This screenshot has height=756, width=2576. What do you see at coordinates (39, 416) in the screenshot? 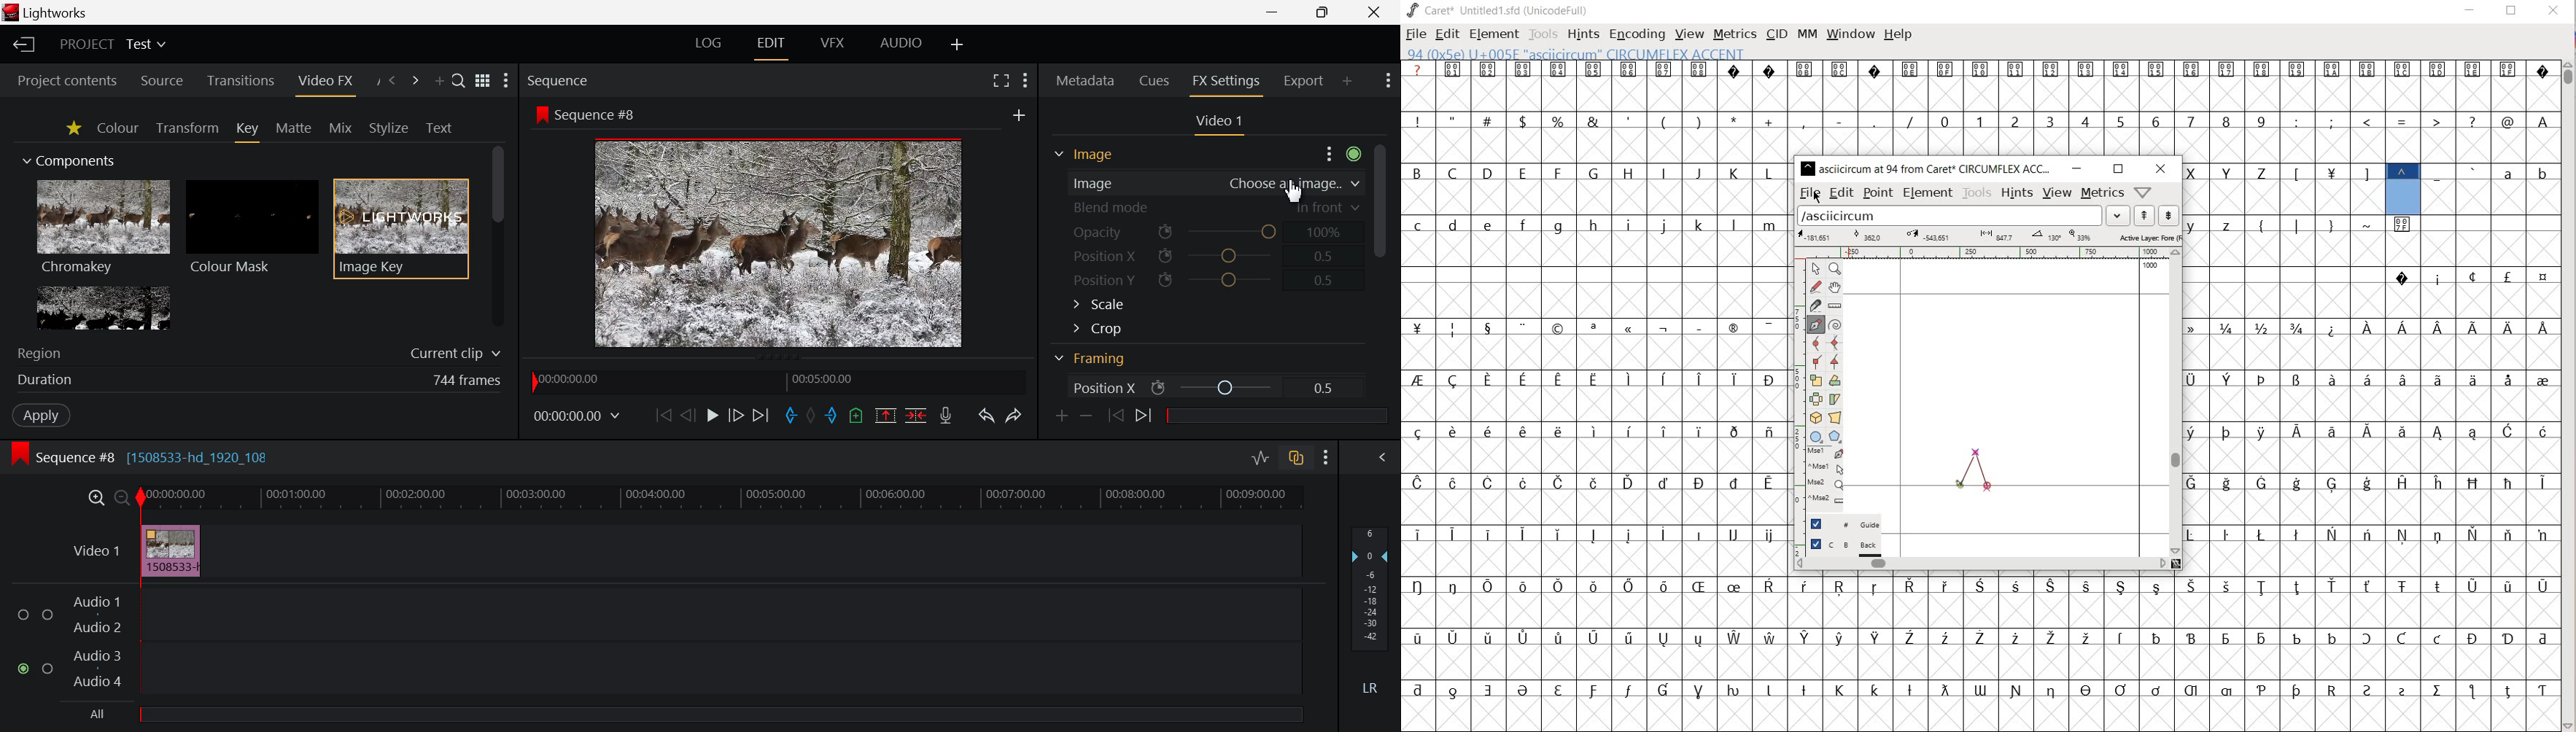
I see `Apply` at bounding box center [39, 416].